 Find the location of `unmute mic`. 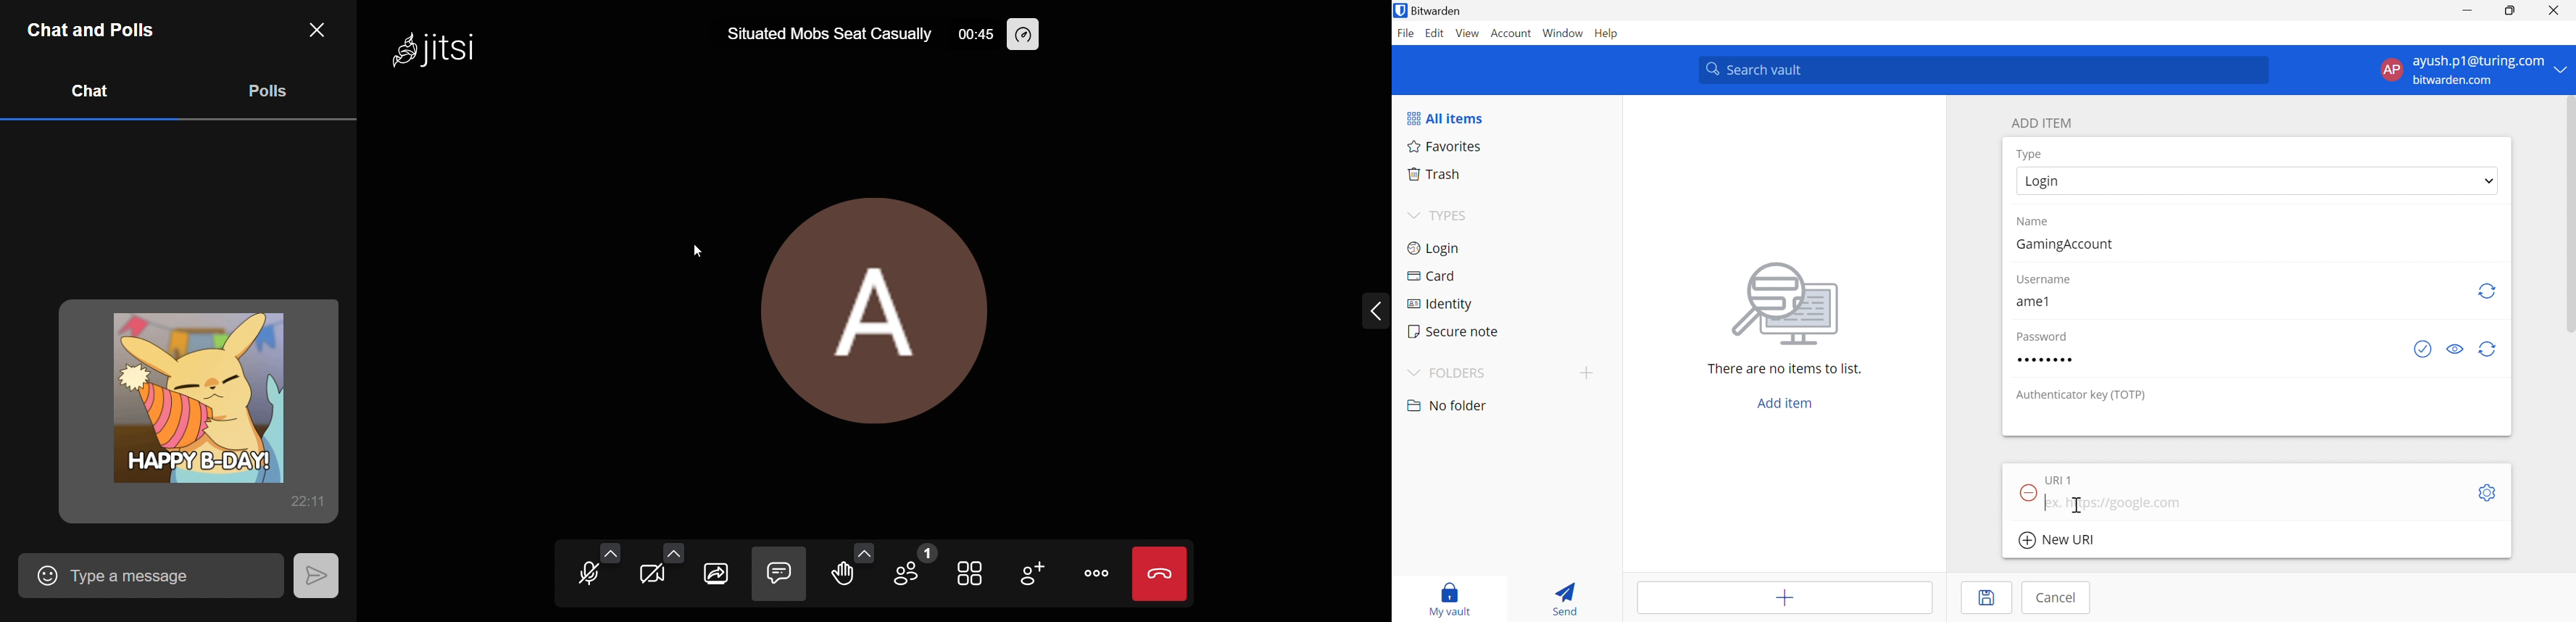

unmute mic is located at coordinates (587, 576).